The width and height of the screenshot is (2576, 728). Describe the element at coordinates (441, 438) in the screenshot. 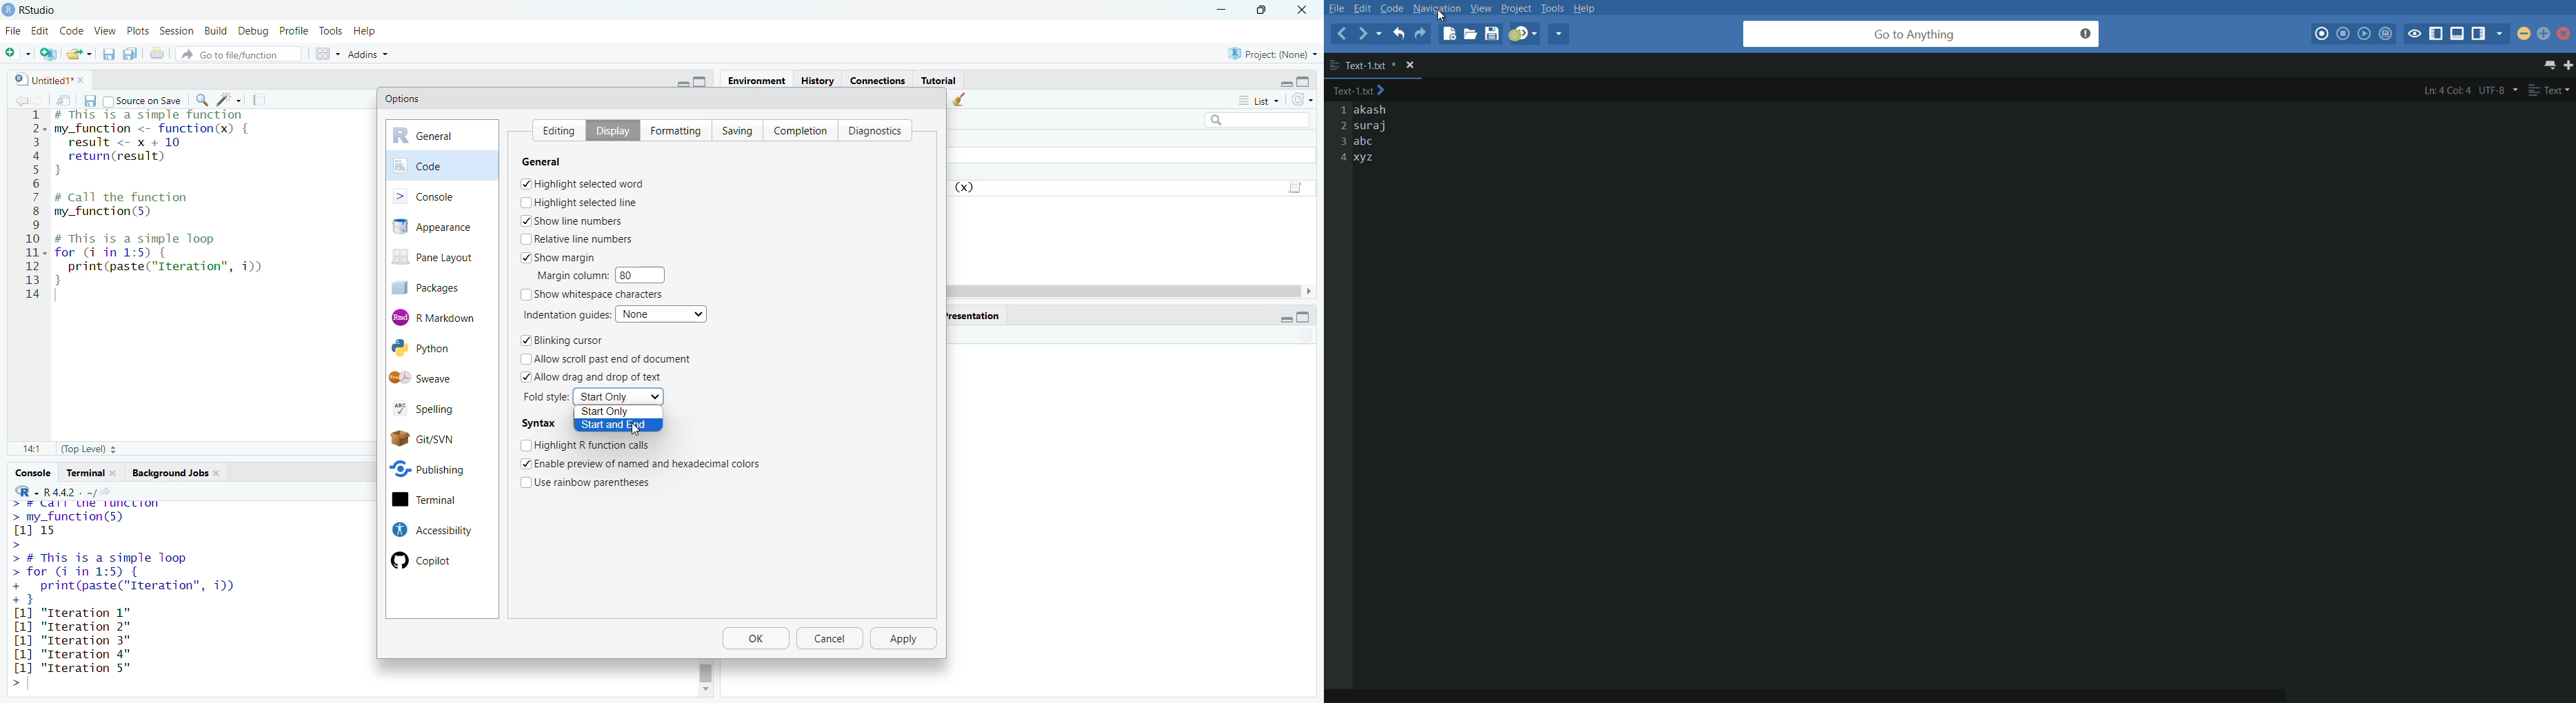

I see `Git/SVN` at that location.